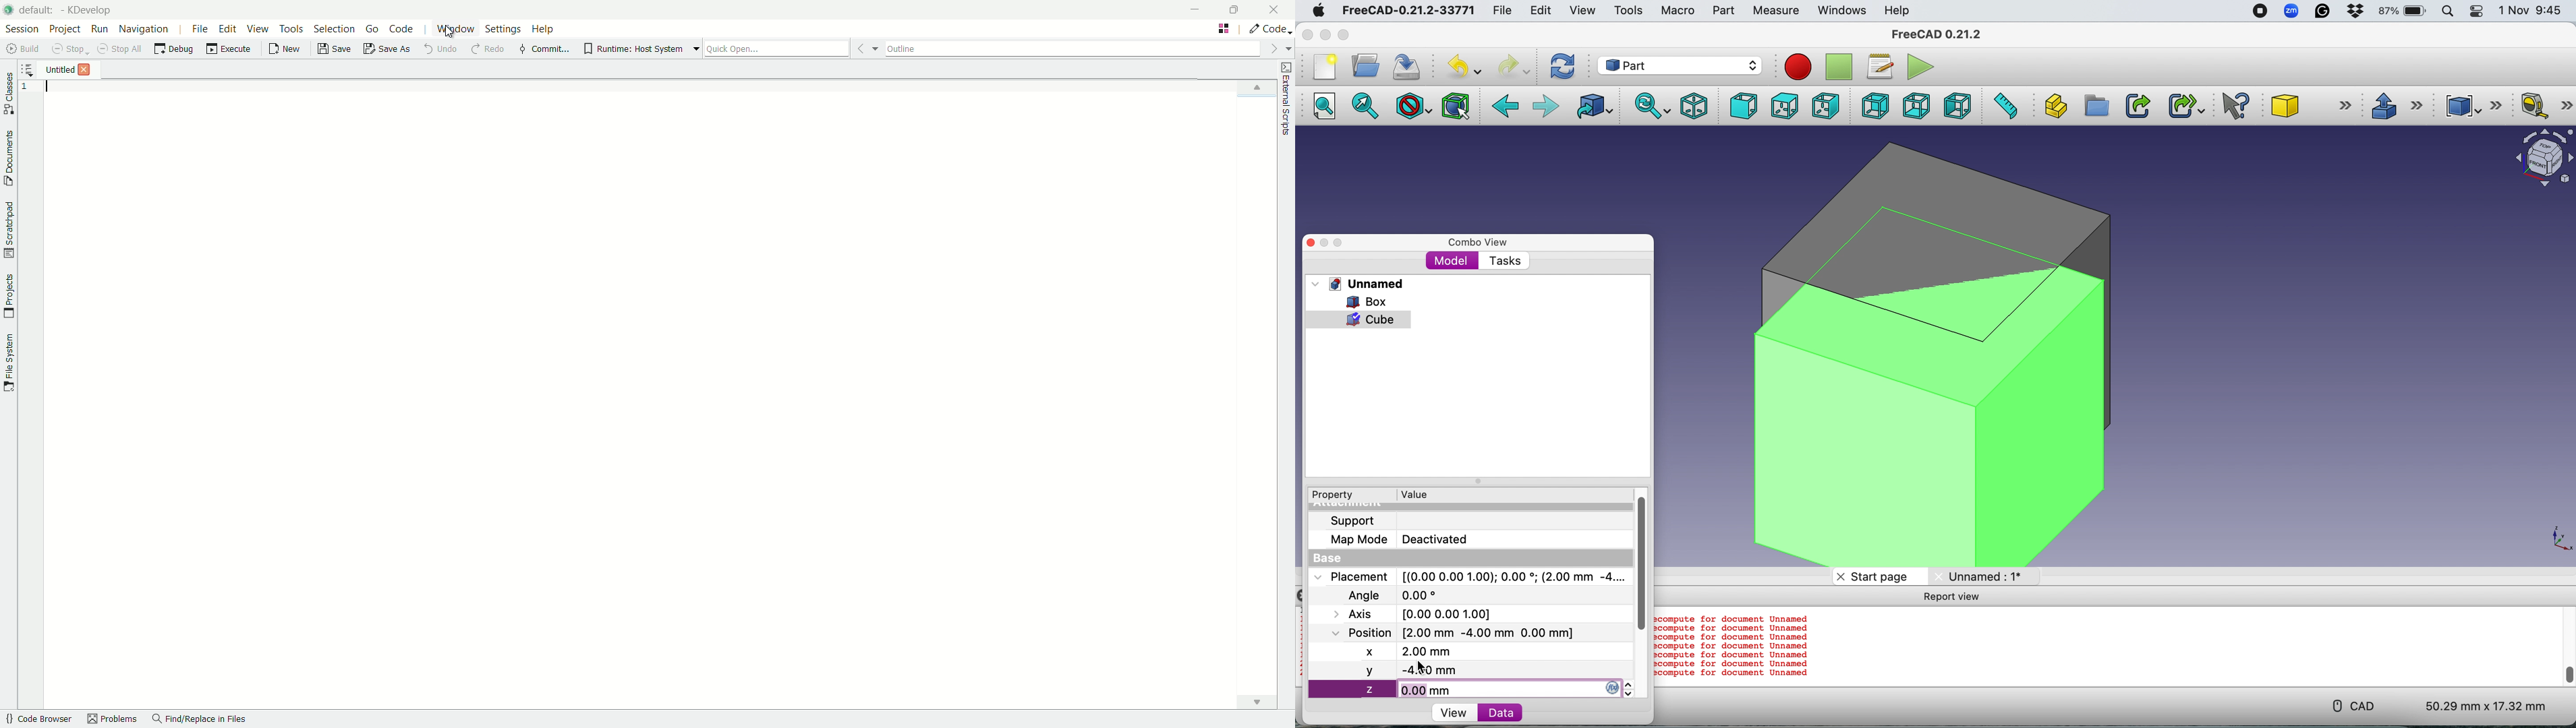  Describe the element at coordinates (1879, 576) in the screenshot. I see `Start page` at that location.